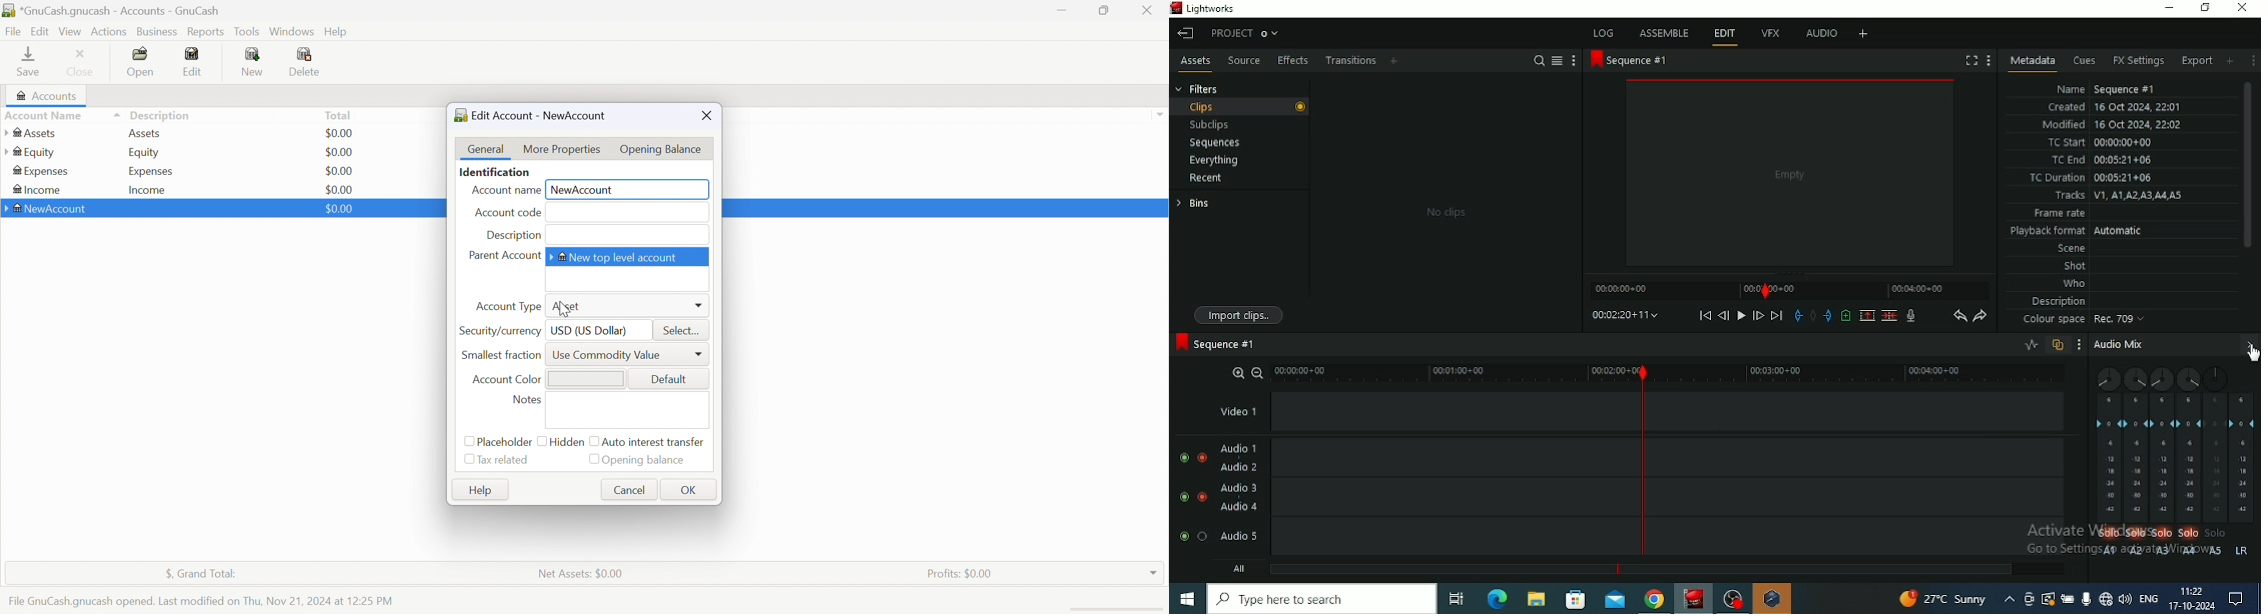  Describe the element at coordinates (2136, 534) in the screenshot. I see `Solo this track` at that location.